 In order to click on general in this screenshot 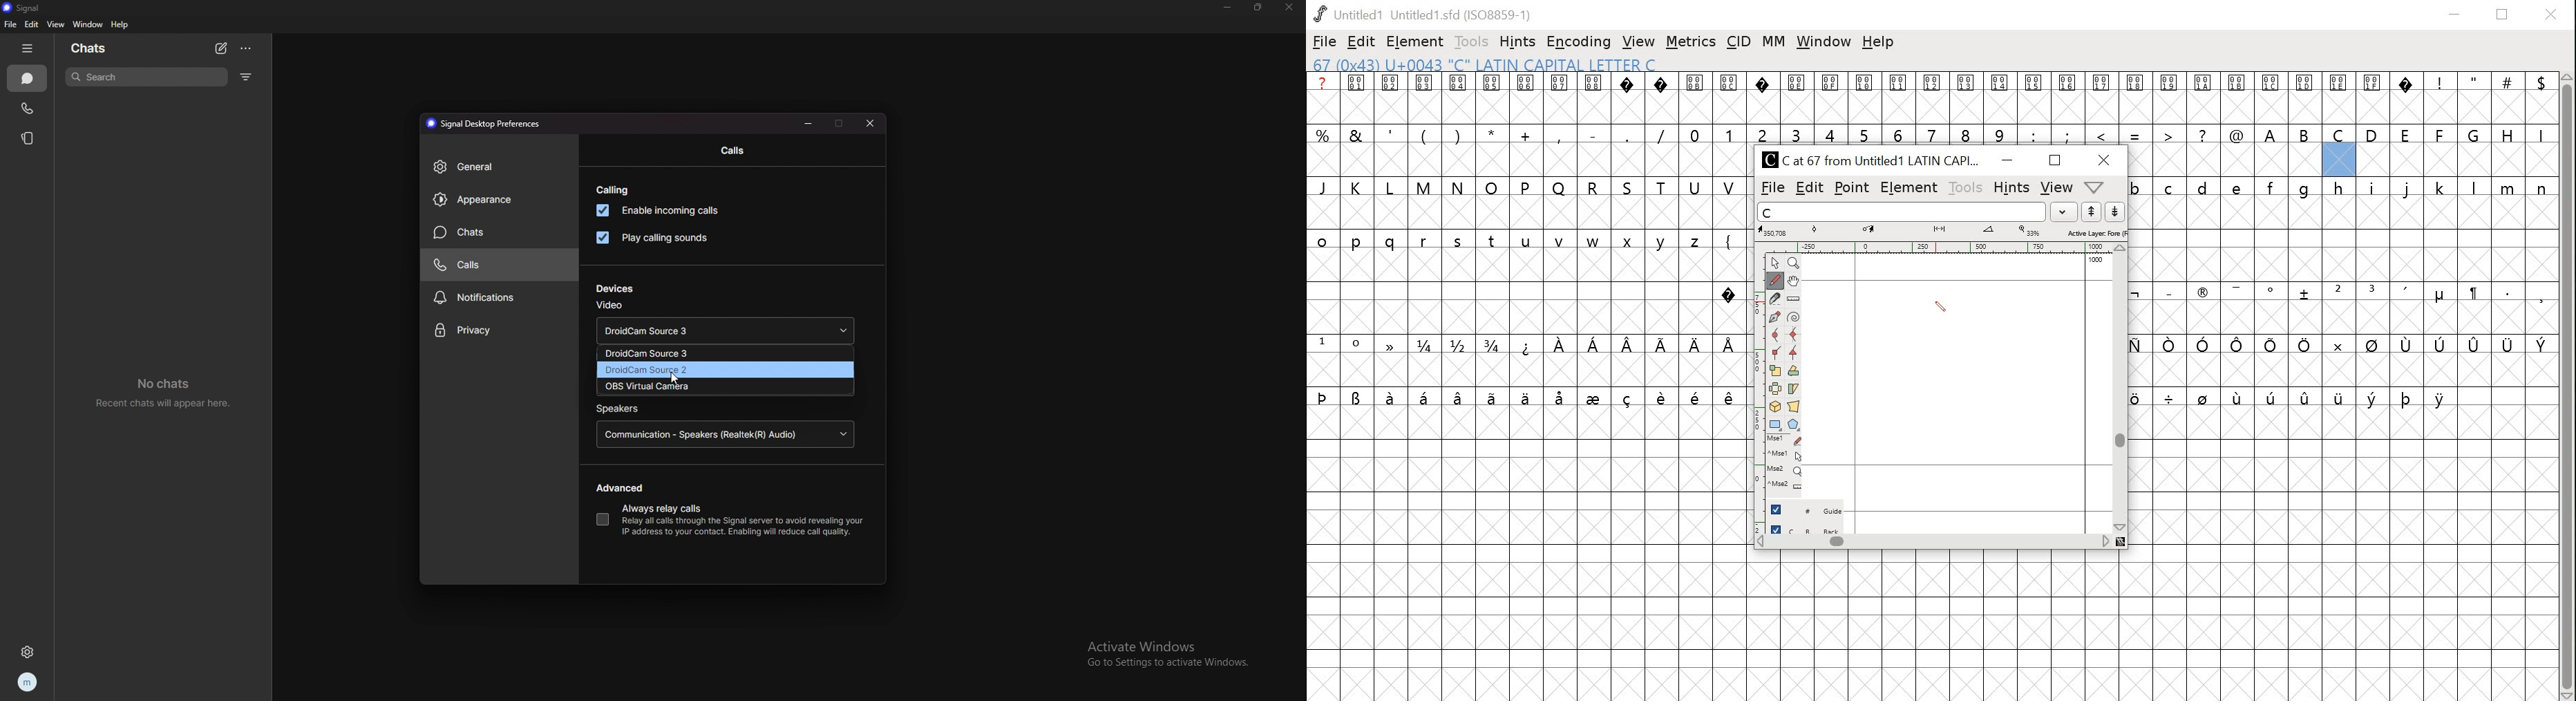, I will do `click(500, 167)`.